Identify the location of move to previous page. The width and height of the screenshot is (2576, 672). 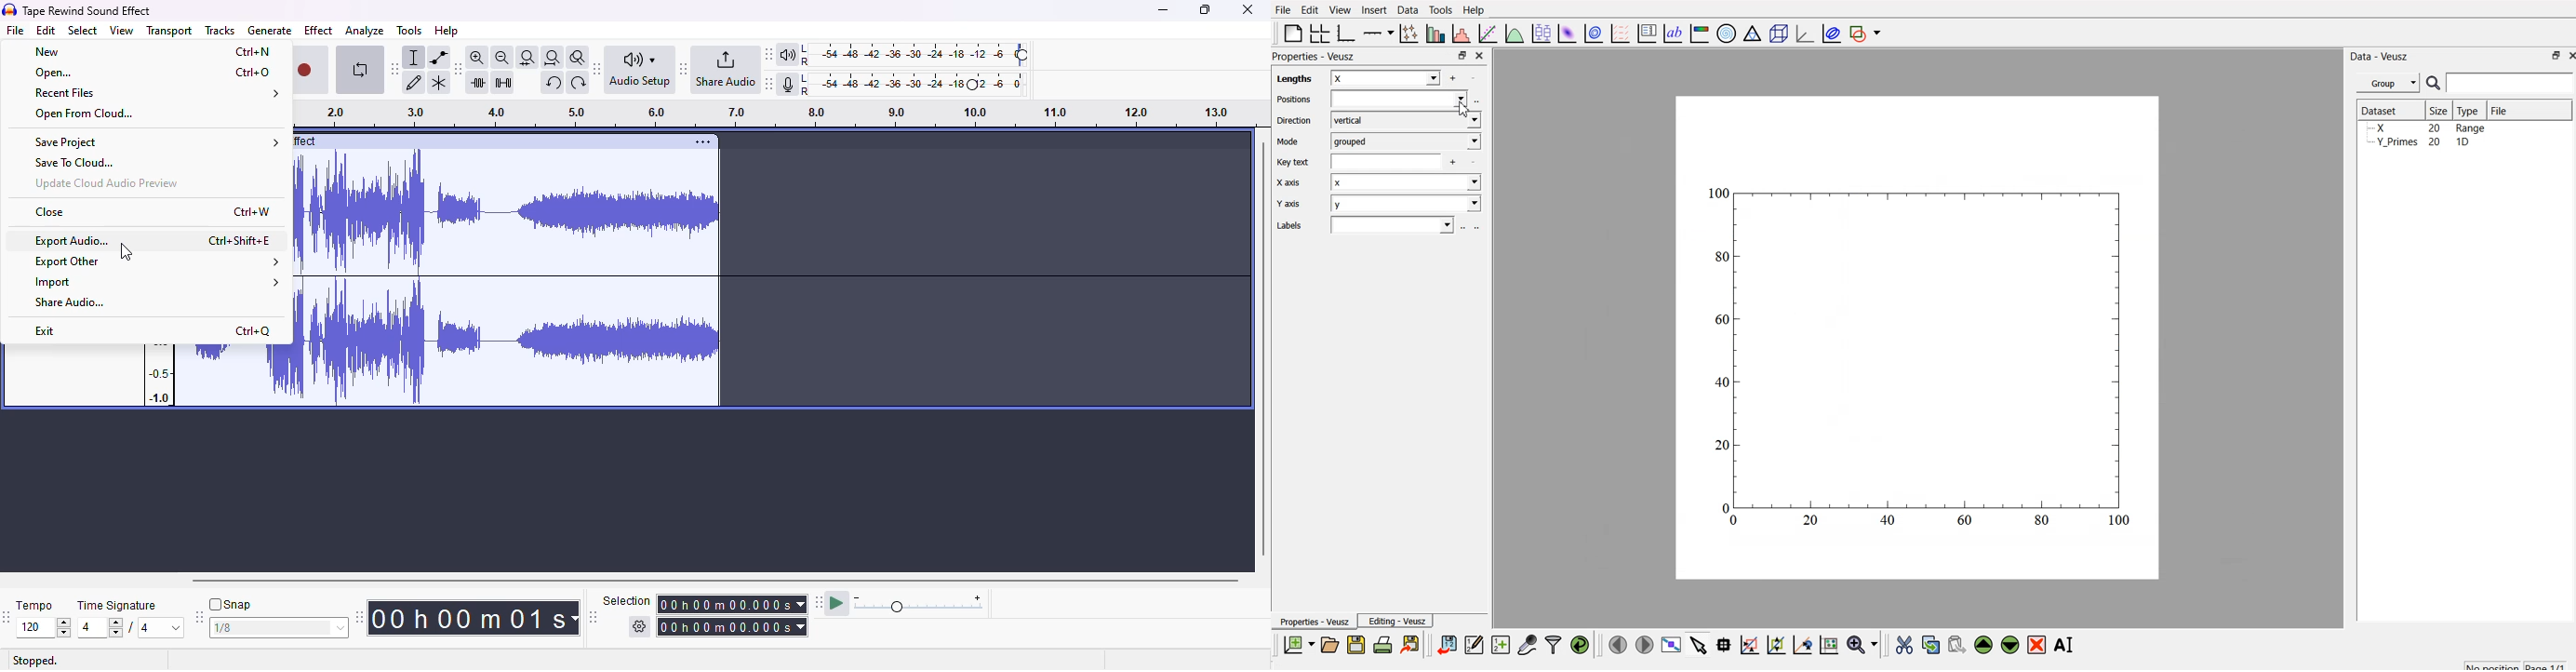
(1616, 644).